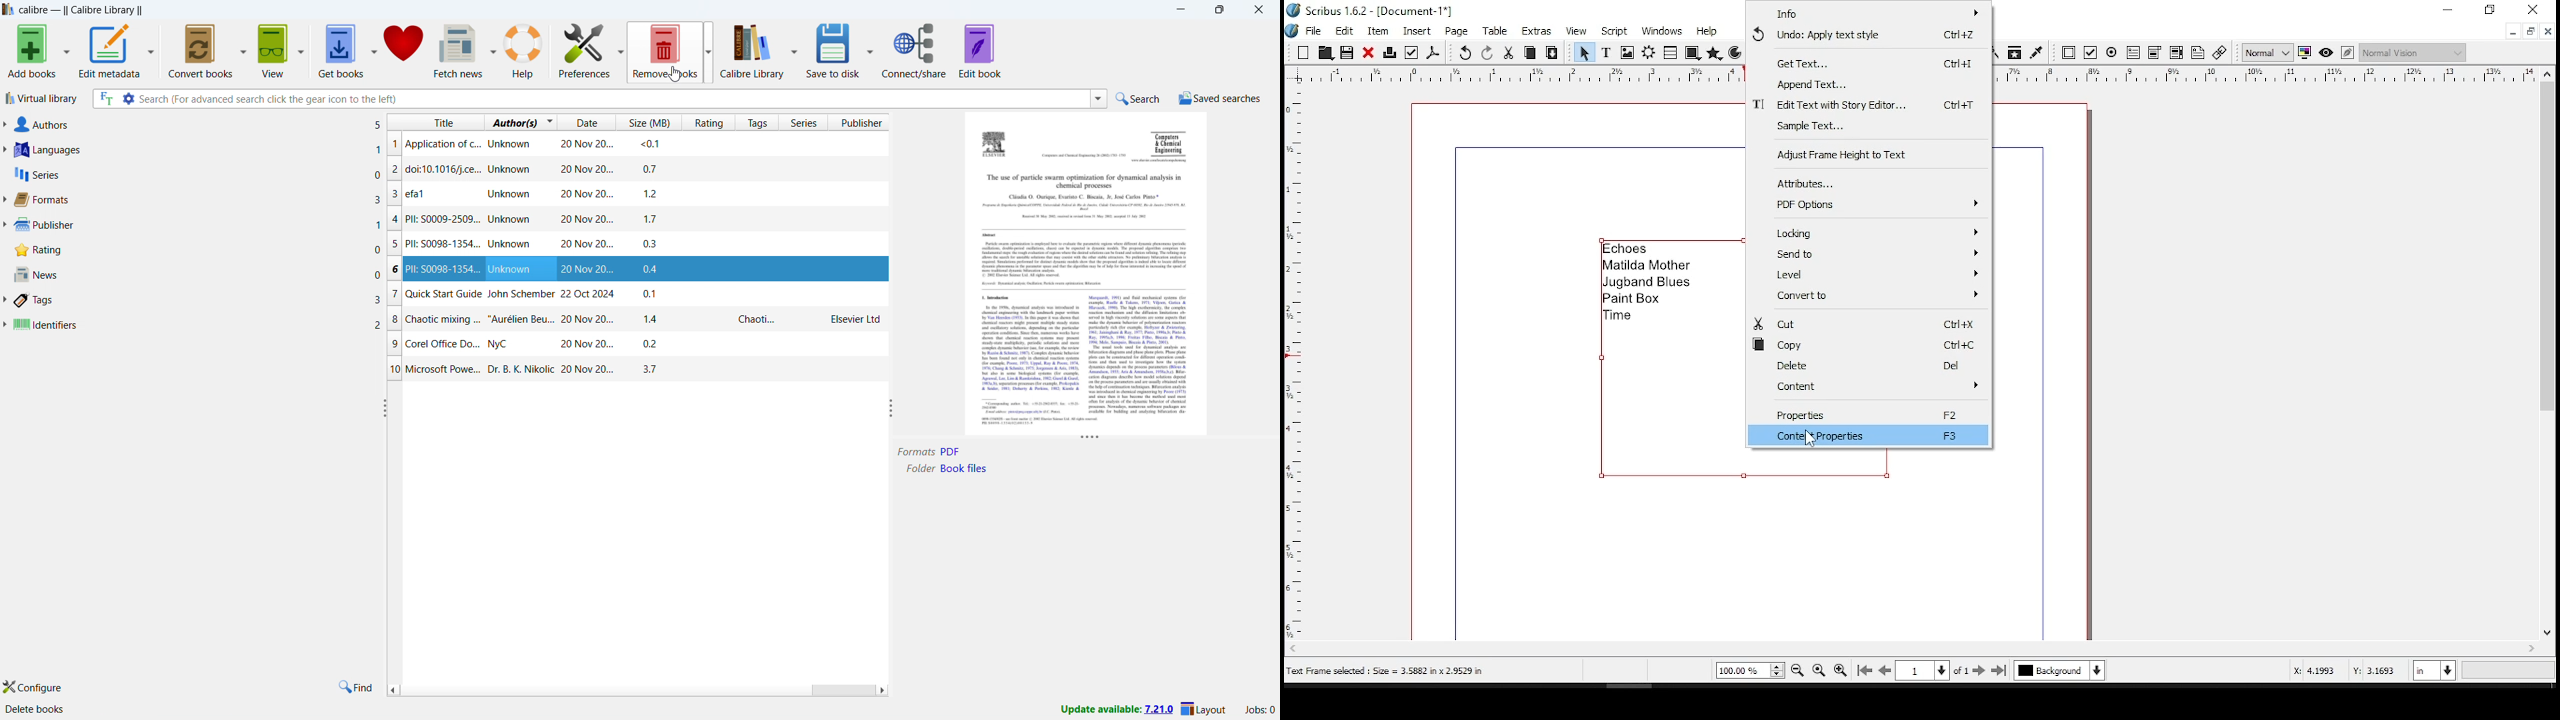 This screenshot has height=728, width=2576. I want to click on page, so click(1458, 31).